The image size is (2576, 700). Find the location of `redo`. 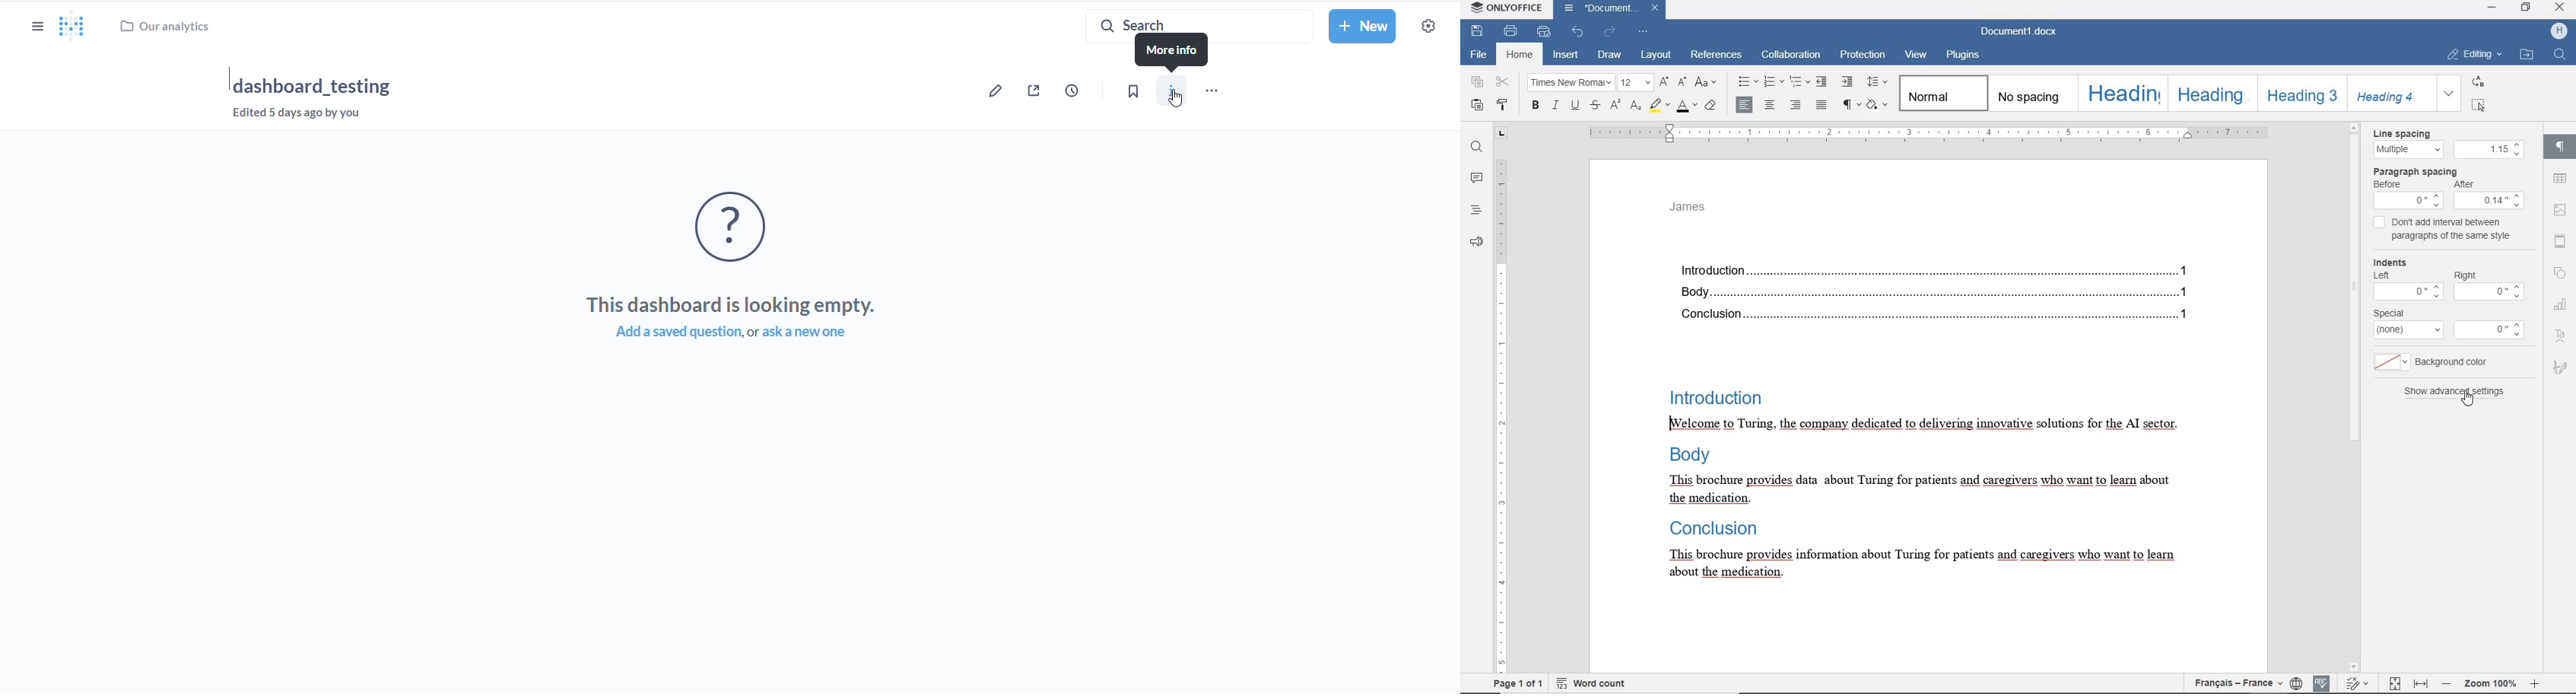

redo is located at coordinates (1610, 31).